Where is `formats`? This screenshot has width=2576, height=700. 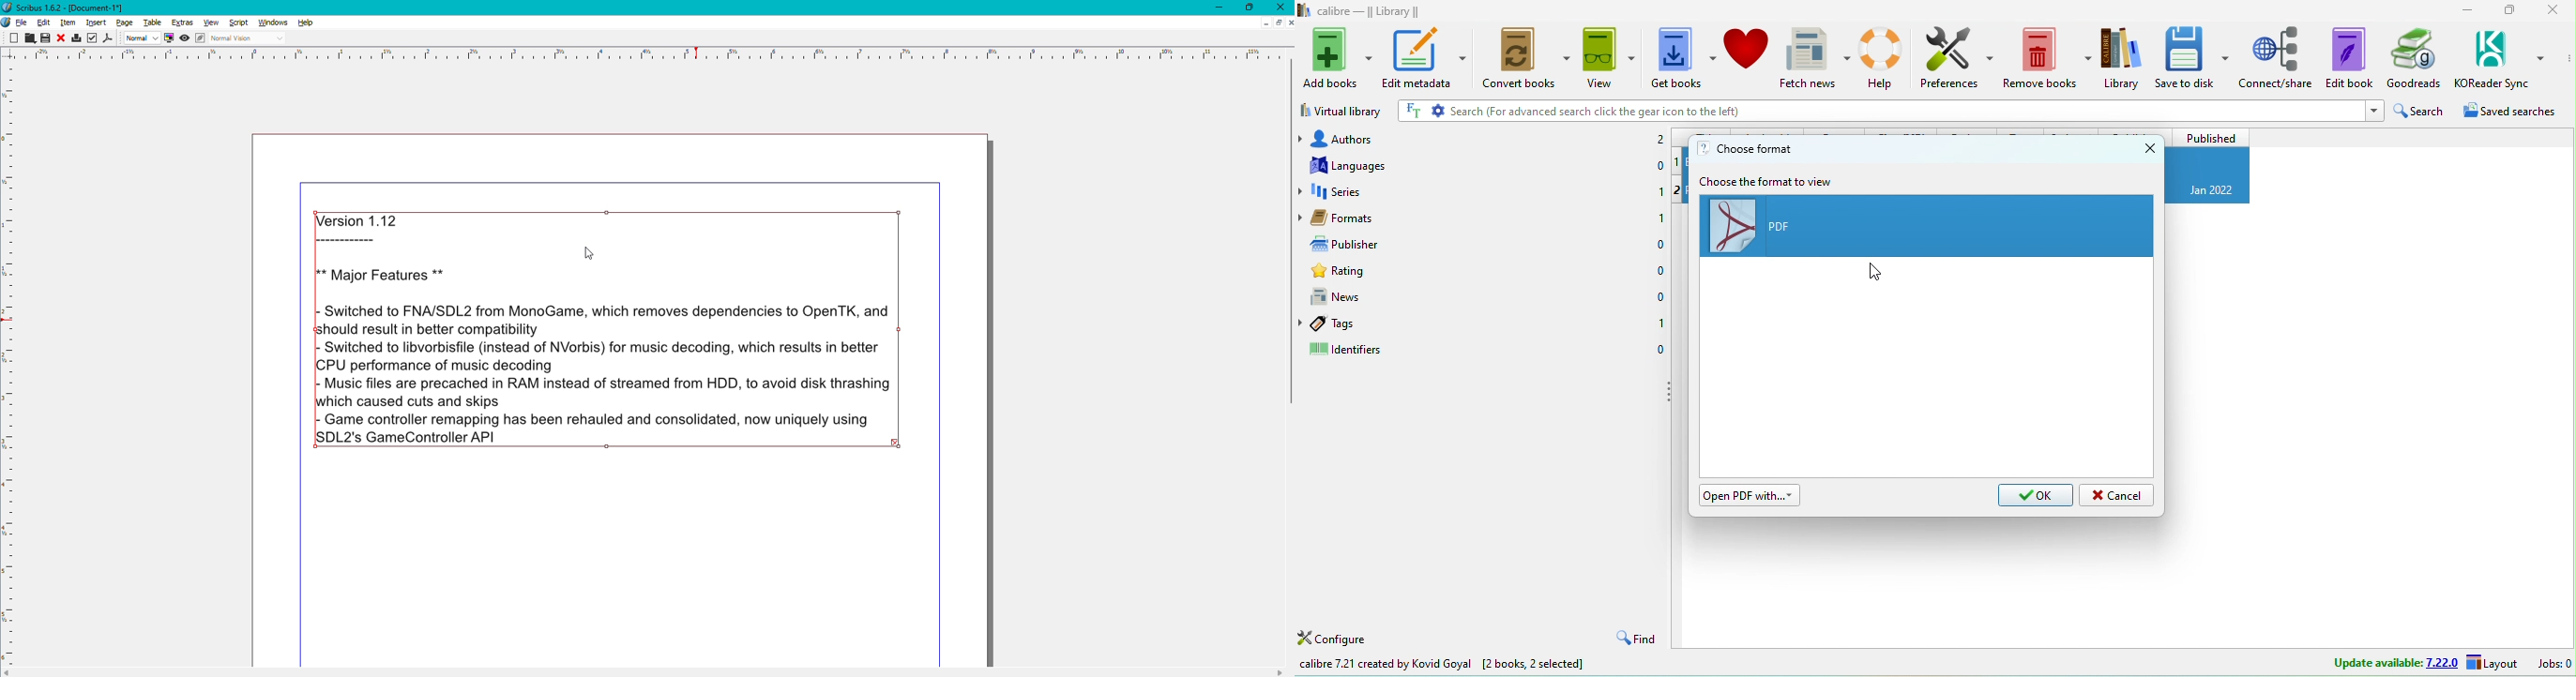 formats is located at coordinates (1372, 216).